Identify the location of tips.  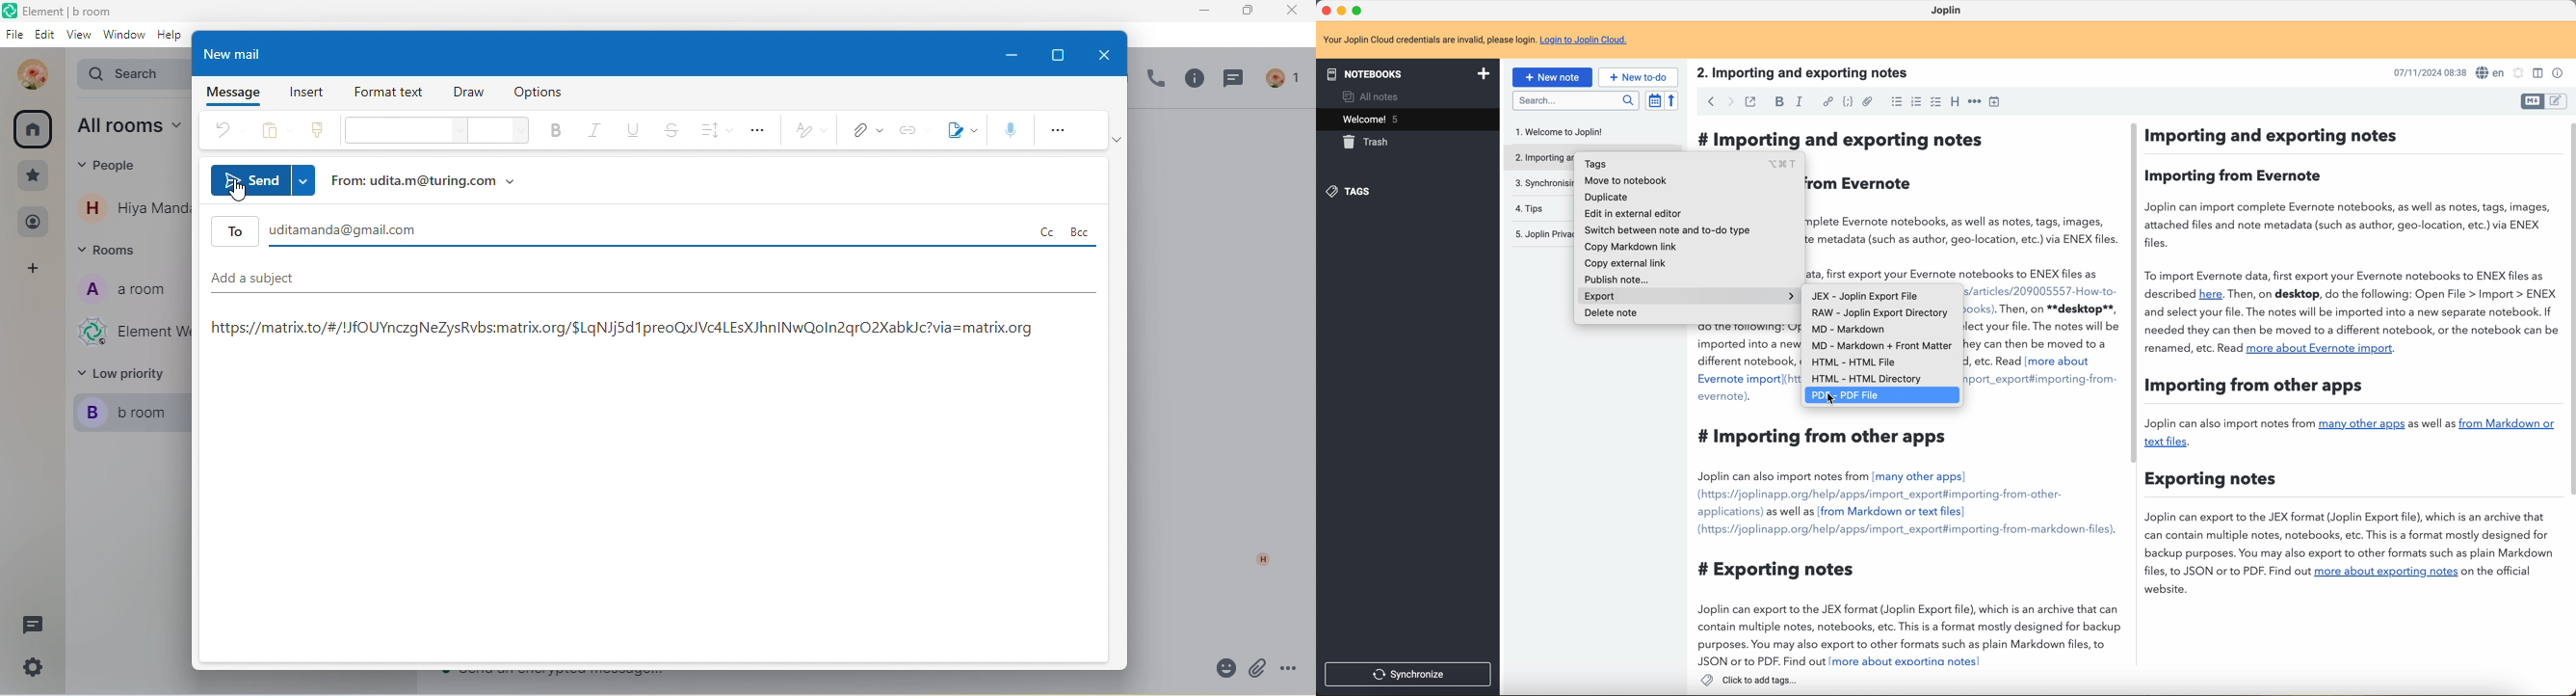
(1530, 208).